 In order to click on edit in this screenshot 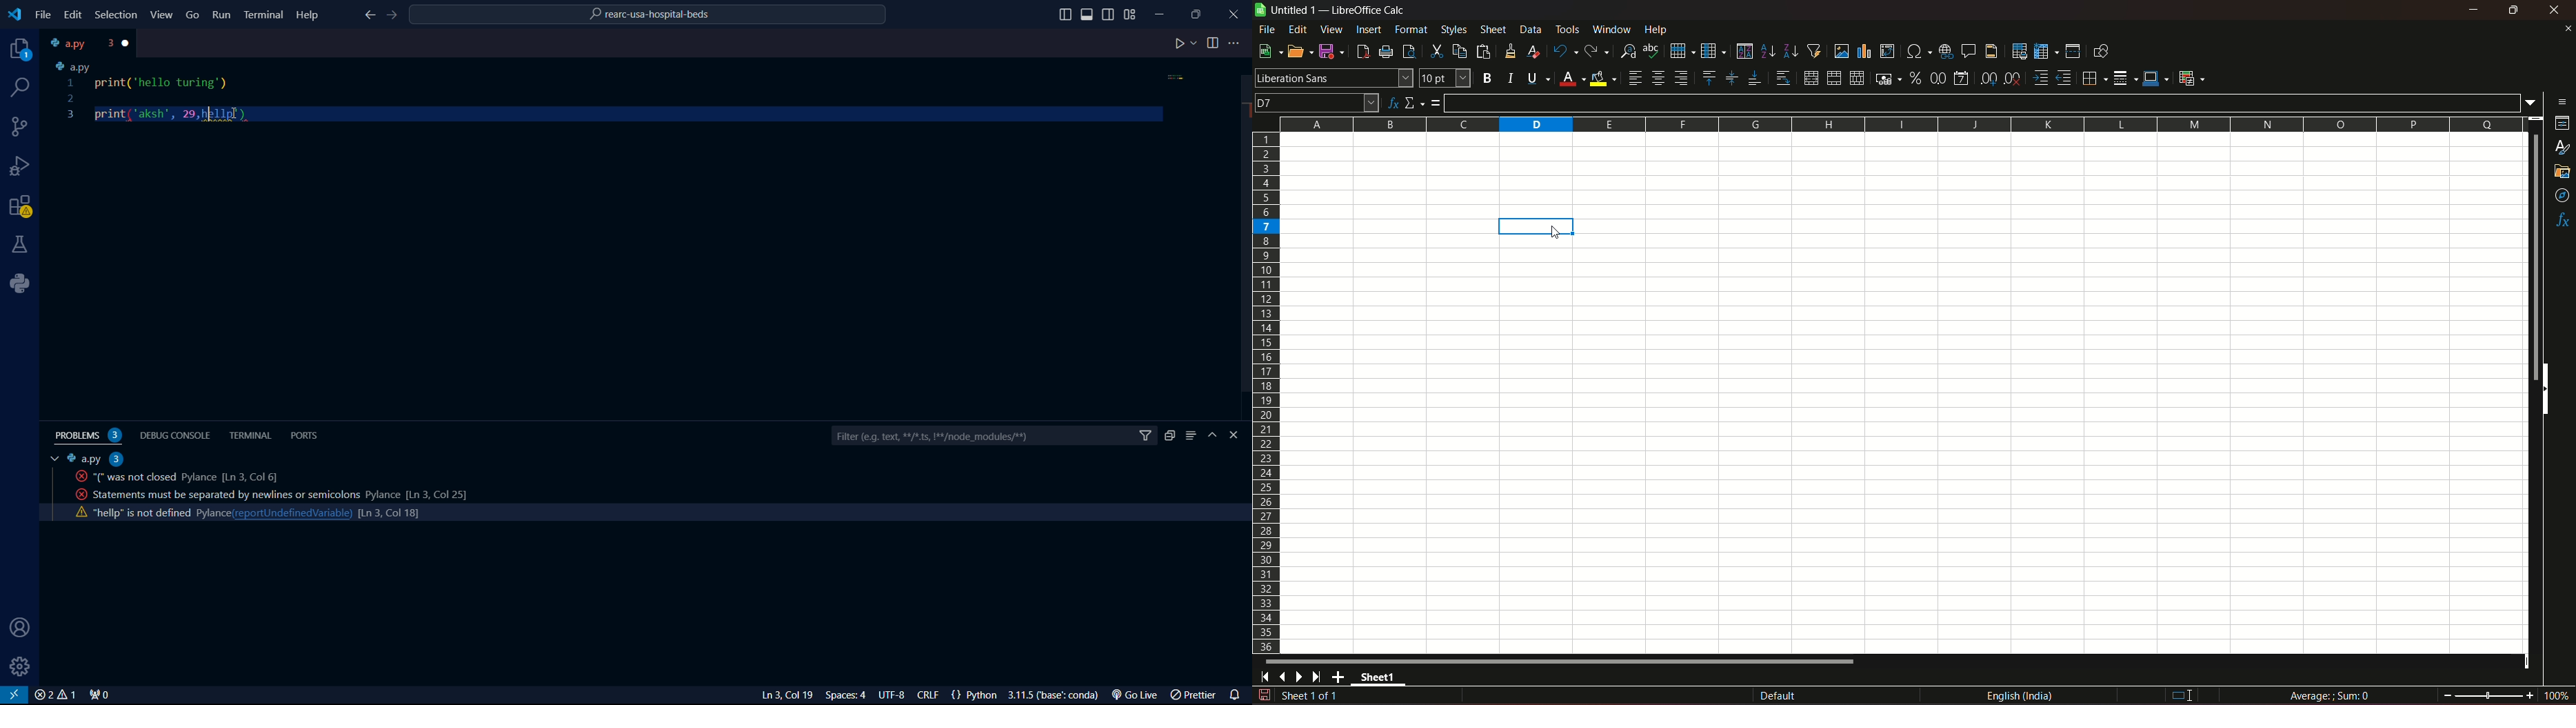, I will do `click(1298, 29)`.